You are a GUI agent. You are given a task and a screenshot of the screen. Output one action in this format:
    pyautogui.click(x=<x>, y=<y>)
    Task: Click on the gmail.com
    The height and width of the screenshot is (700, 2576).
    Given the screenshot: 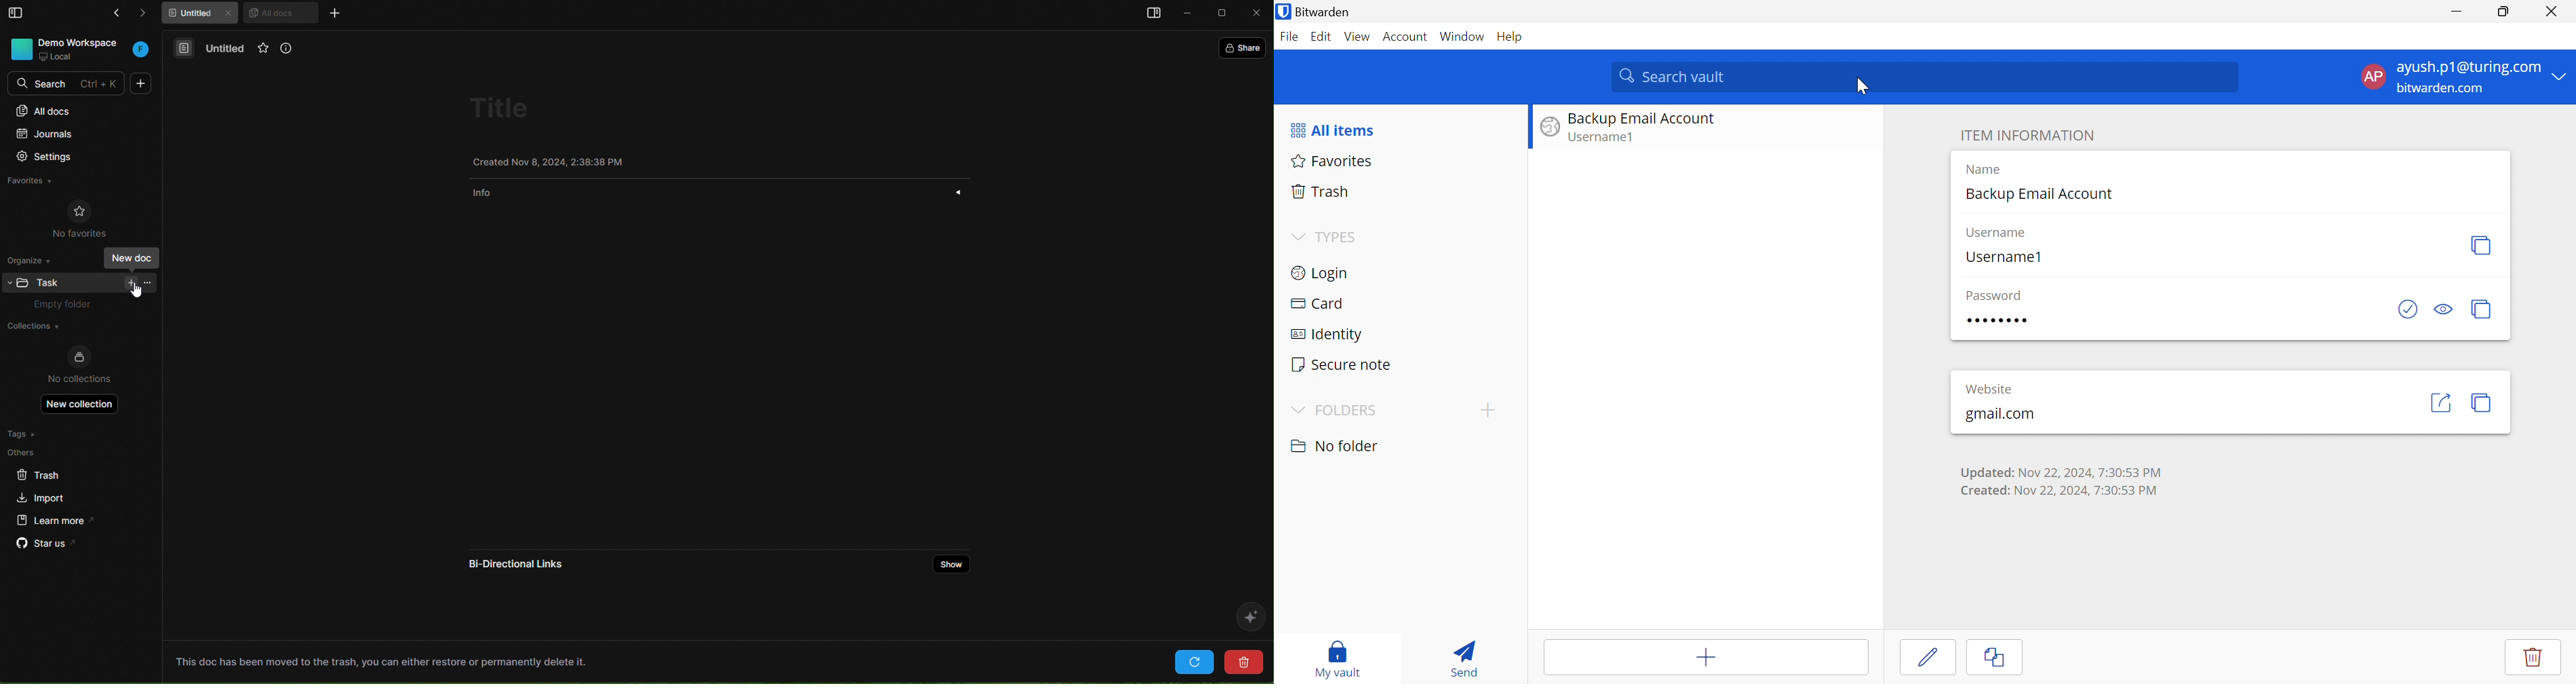 What is the action you would take?
    pyautogui.click(x=2014, y=415)
    